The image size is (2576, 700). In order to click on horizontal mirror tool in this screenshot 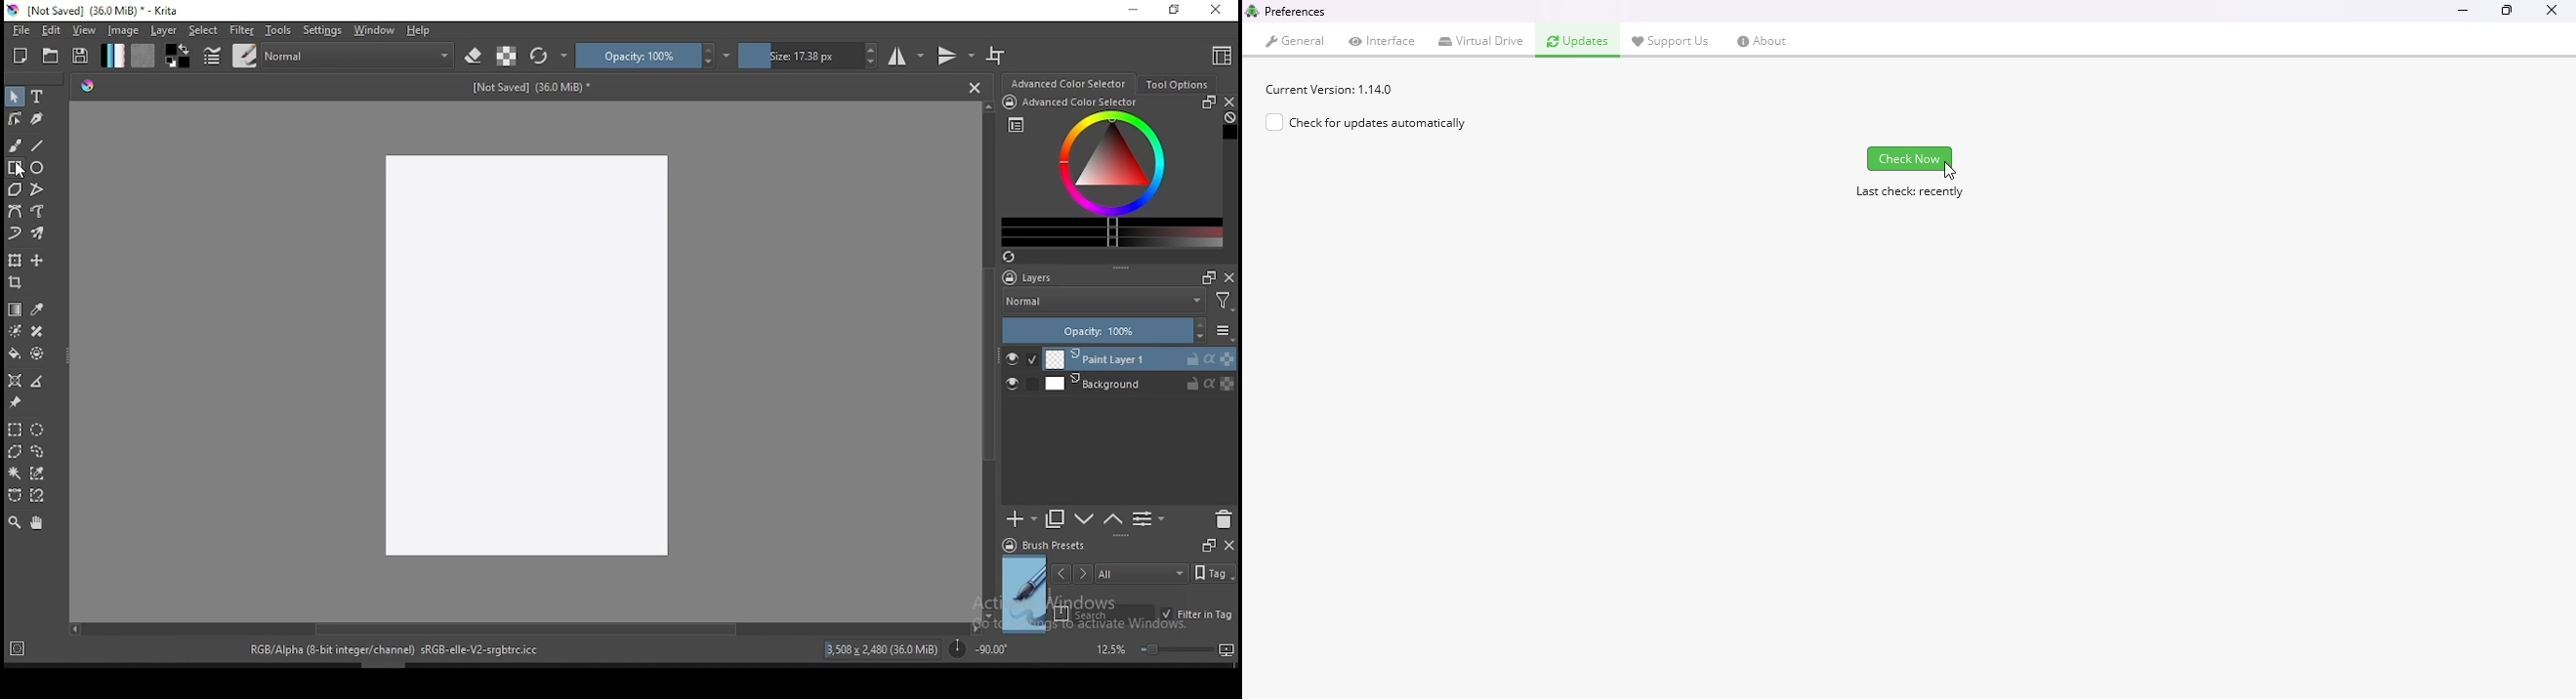, I will do `click(907, 55)`.